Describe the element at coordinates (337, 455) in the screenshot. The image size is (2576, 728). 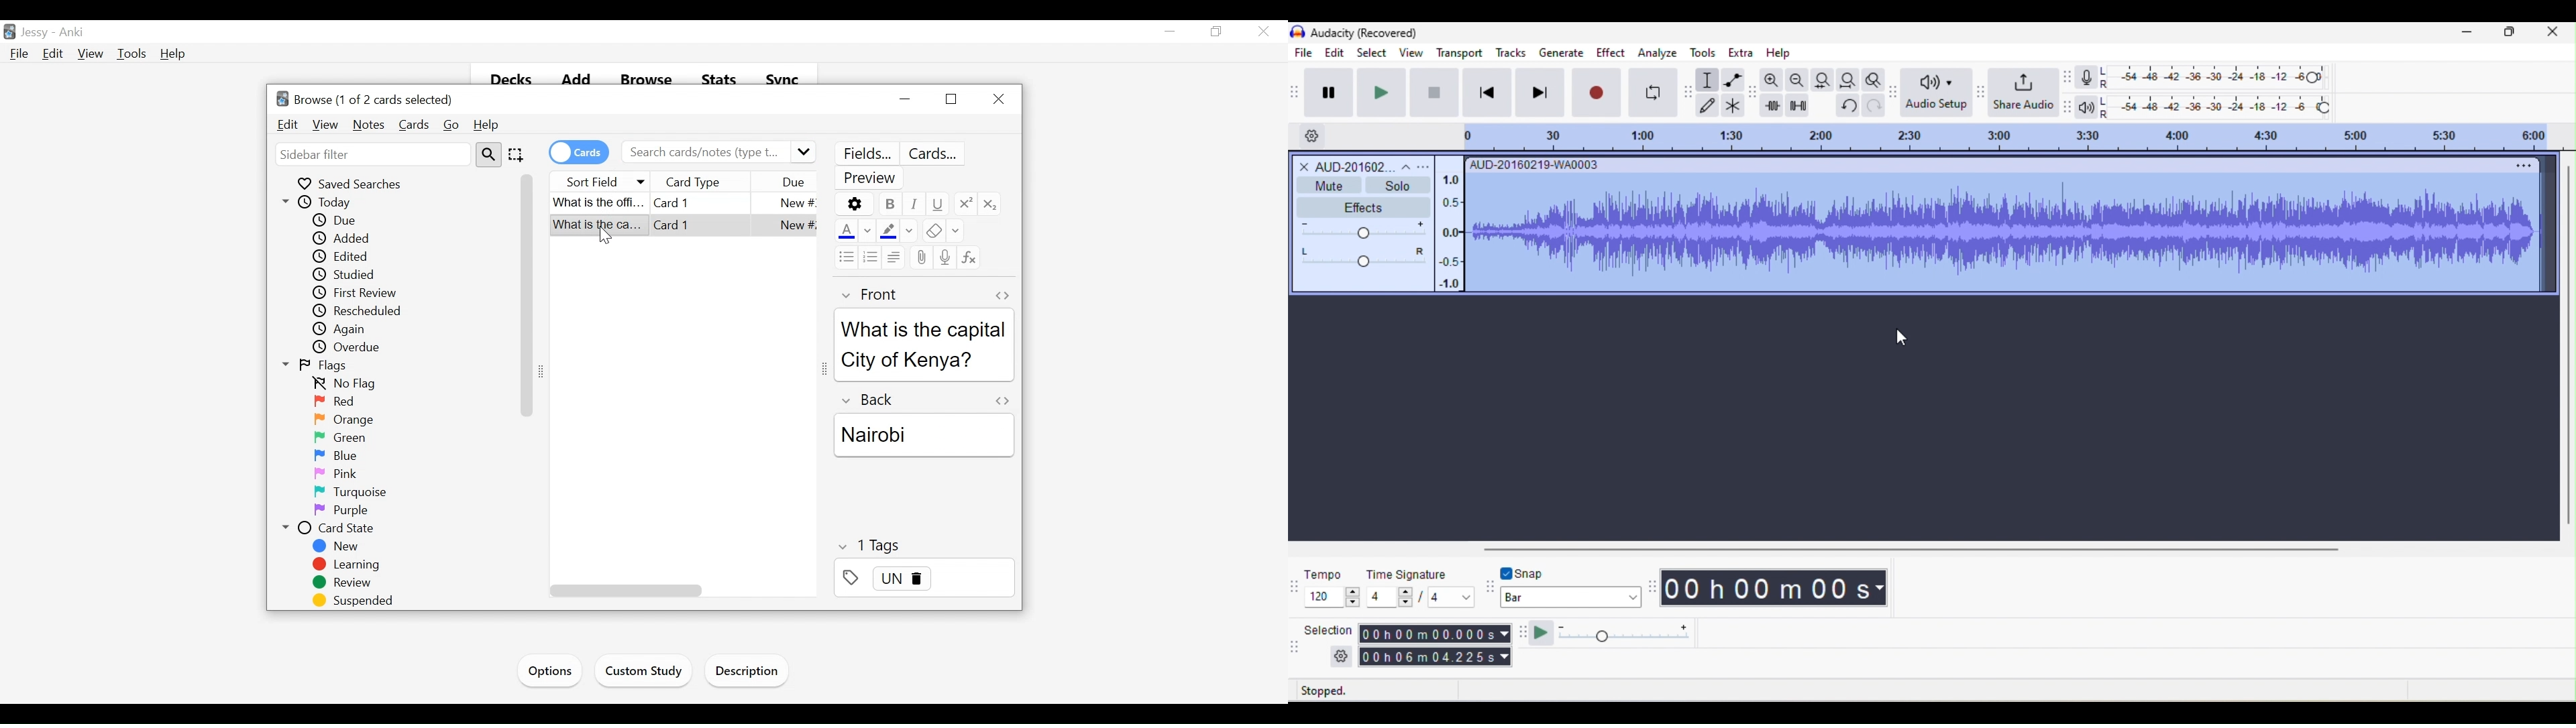
I see `Blue` at that location.